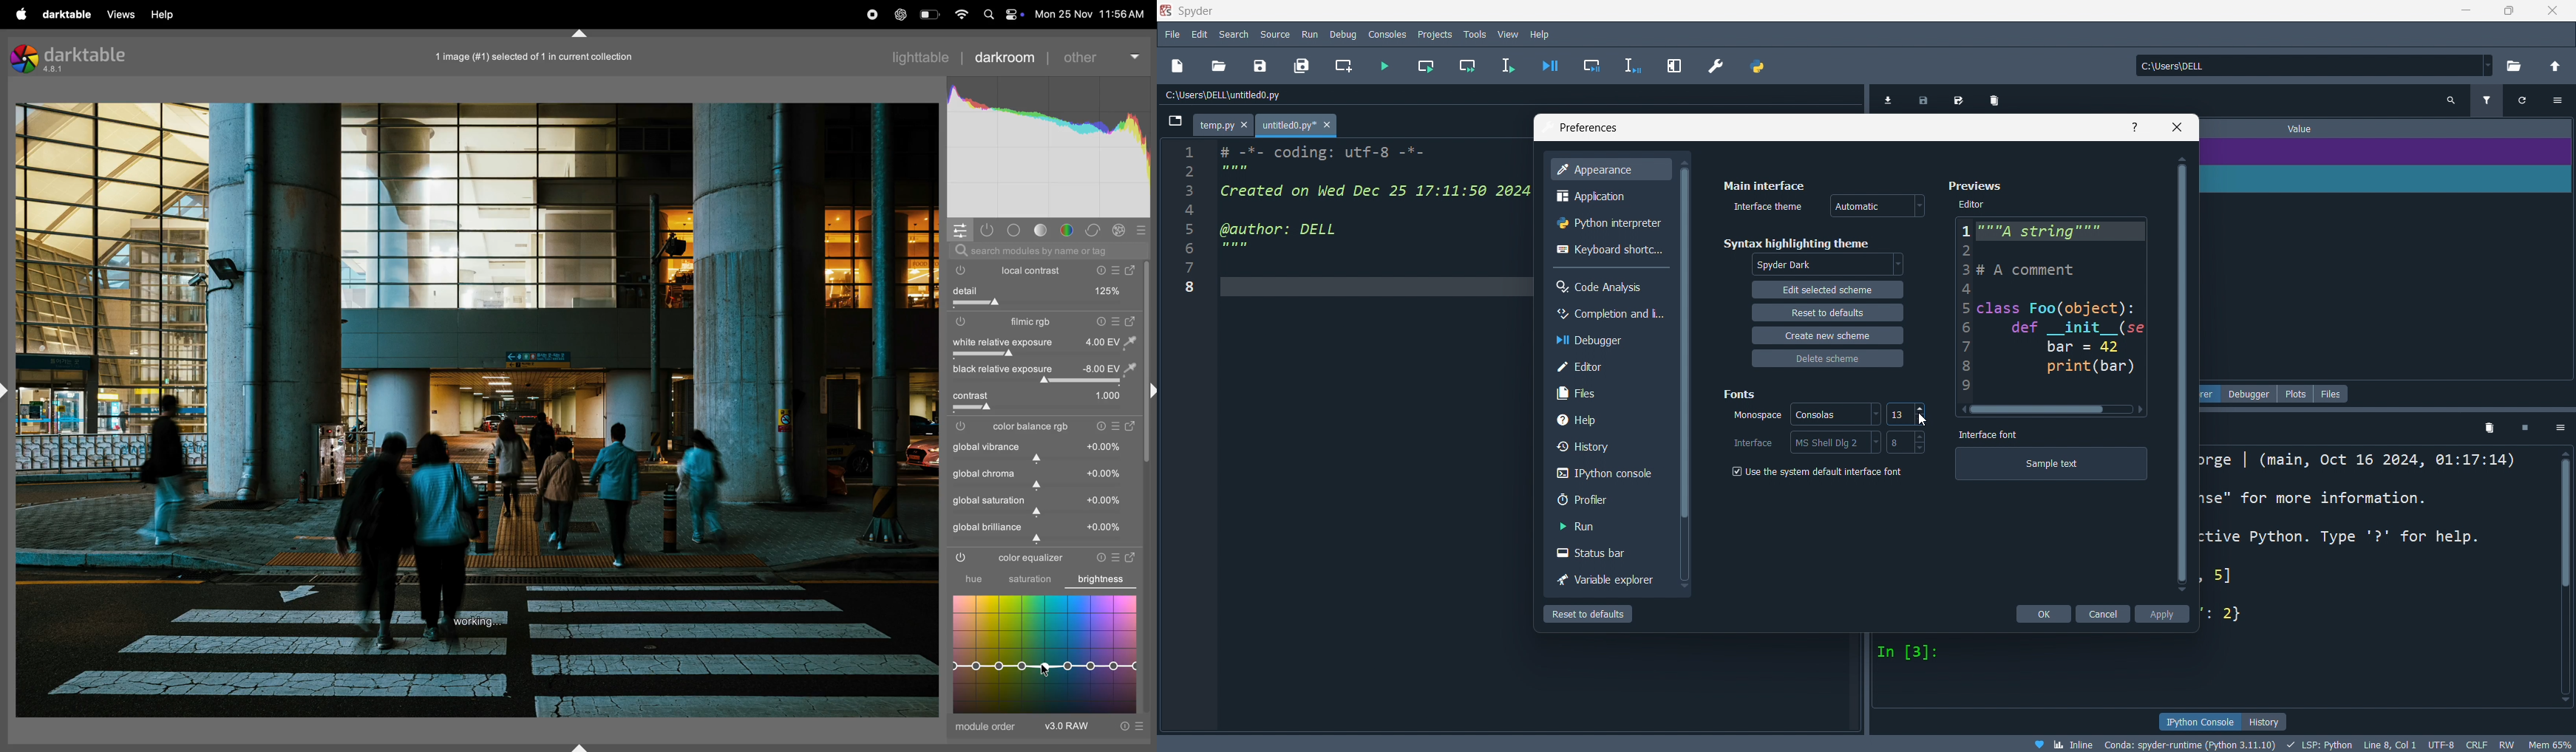  What do you see at coordinates (2038, 290) in the screenshot?
I see `Previews
Editor
1 ANSE gia
2
3 # A comment
4
5 class Foo(object):
[3 def __init__ (se
7 bar = 42
8 print(bar)
9
EE i` at bounding box center [2038, 290].